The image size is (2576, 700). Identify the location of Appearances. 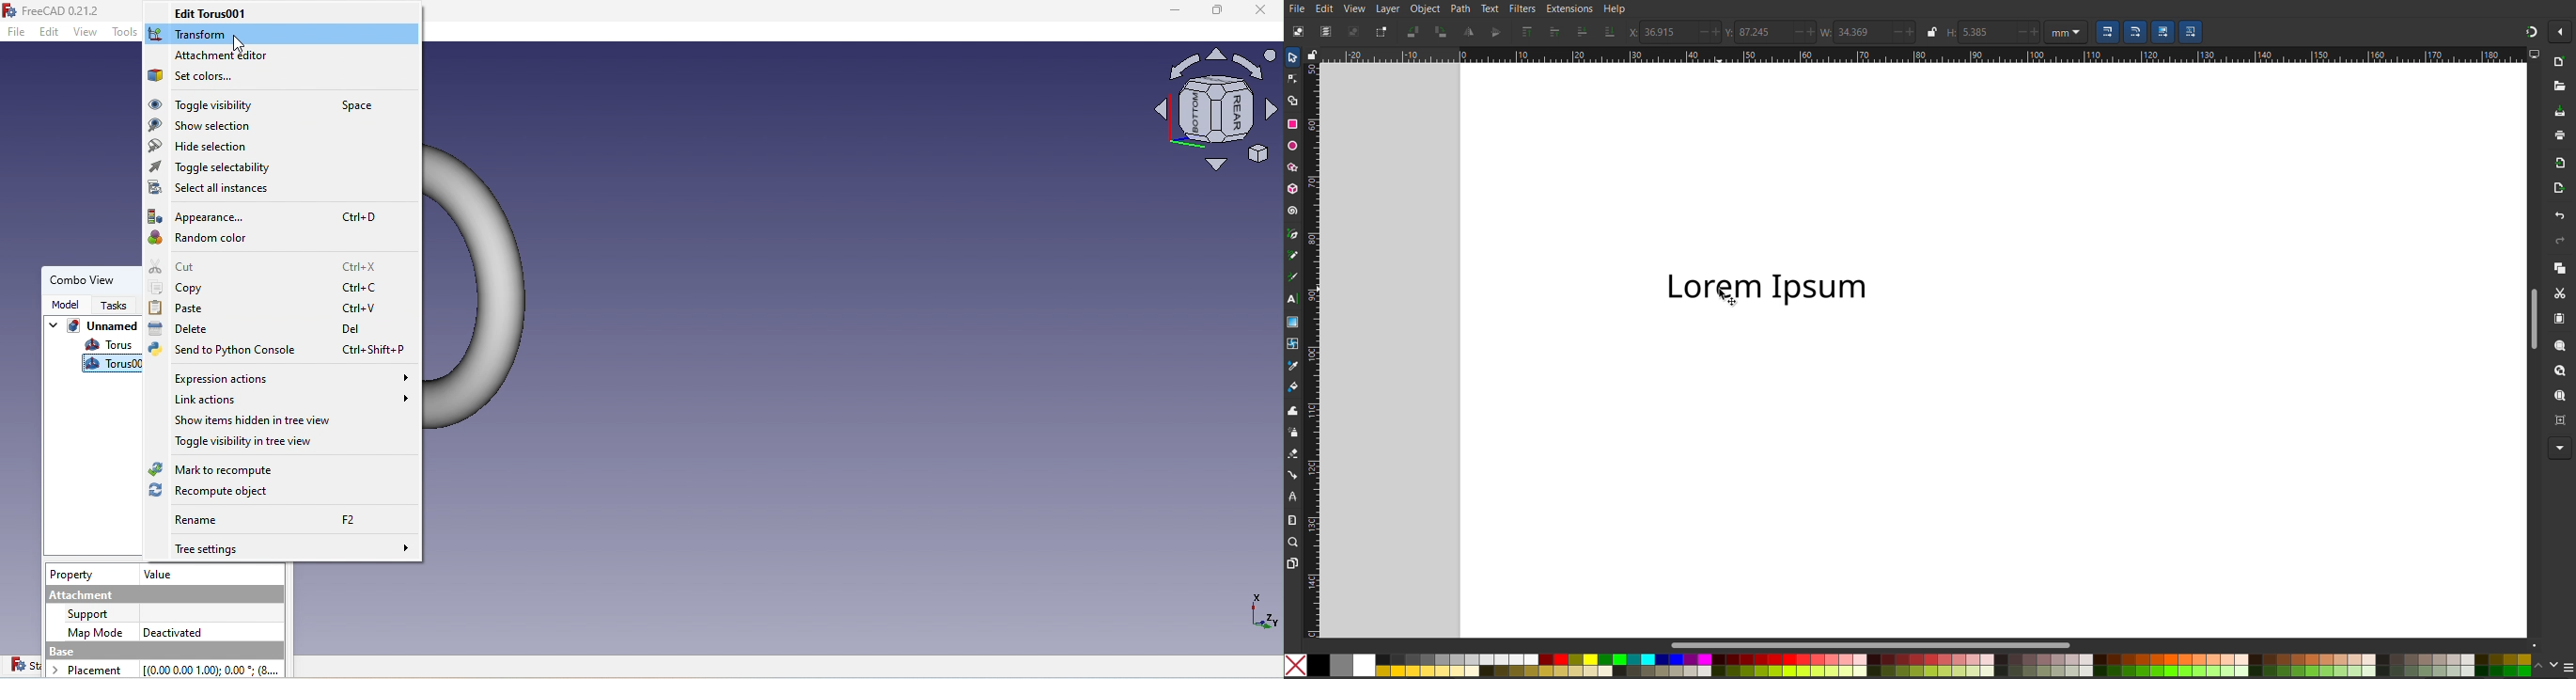
(273, 217).